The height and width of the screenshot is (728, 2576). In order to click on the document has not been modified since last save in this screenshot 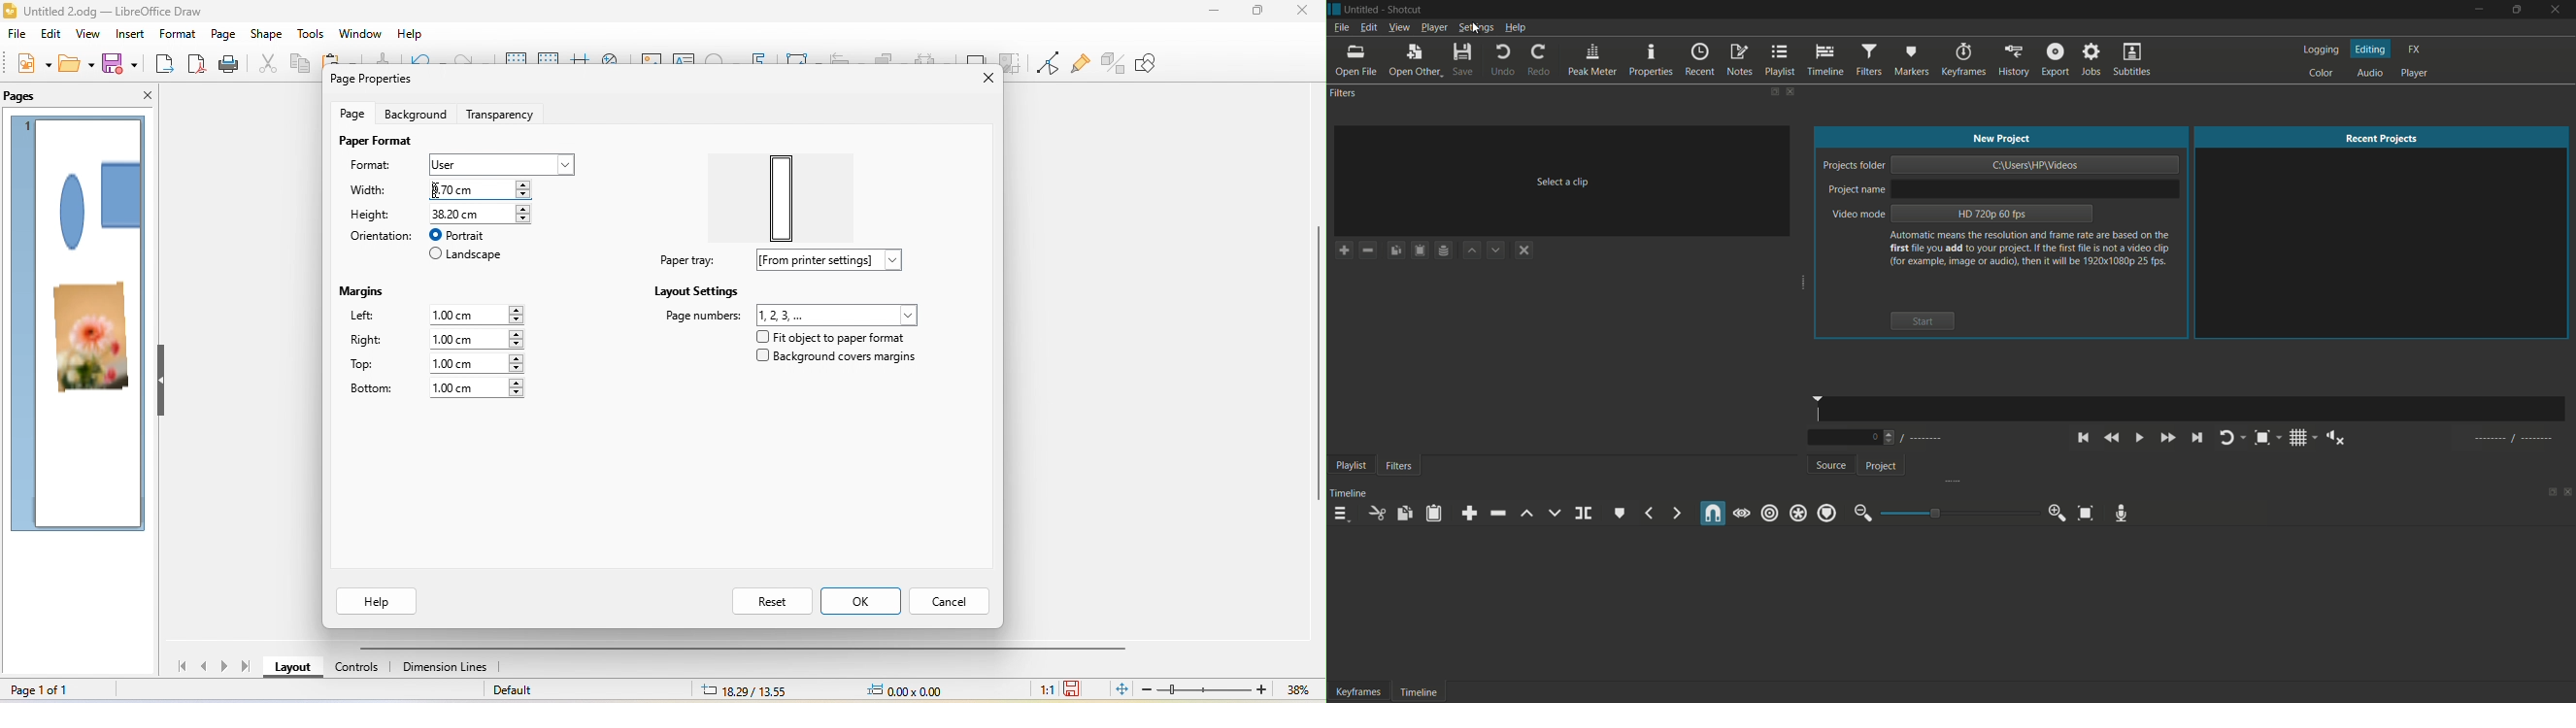, I will do `click(1077, 688)`.